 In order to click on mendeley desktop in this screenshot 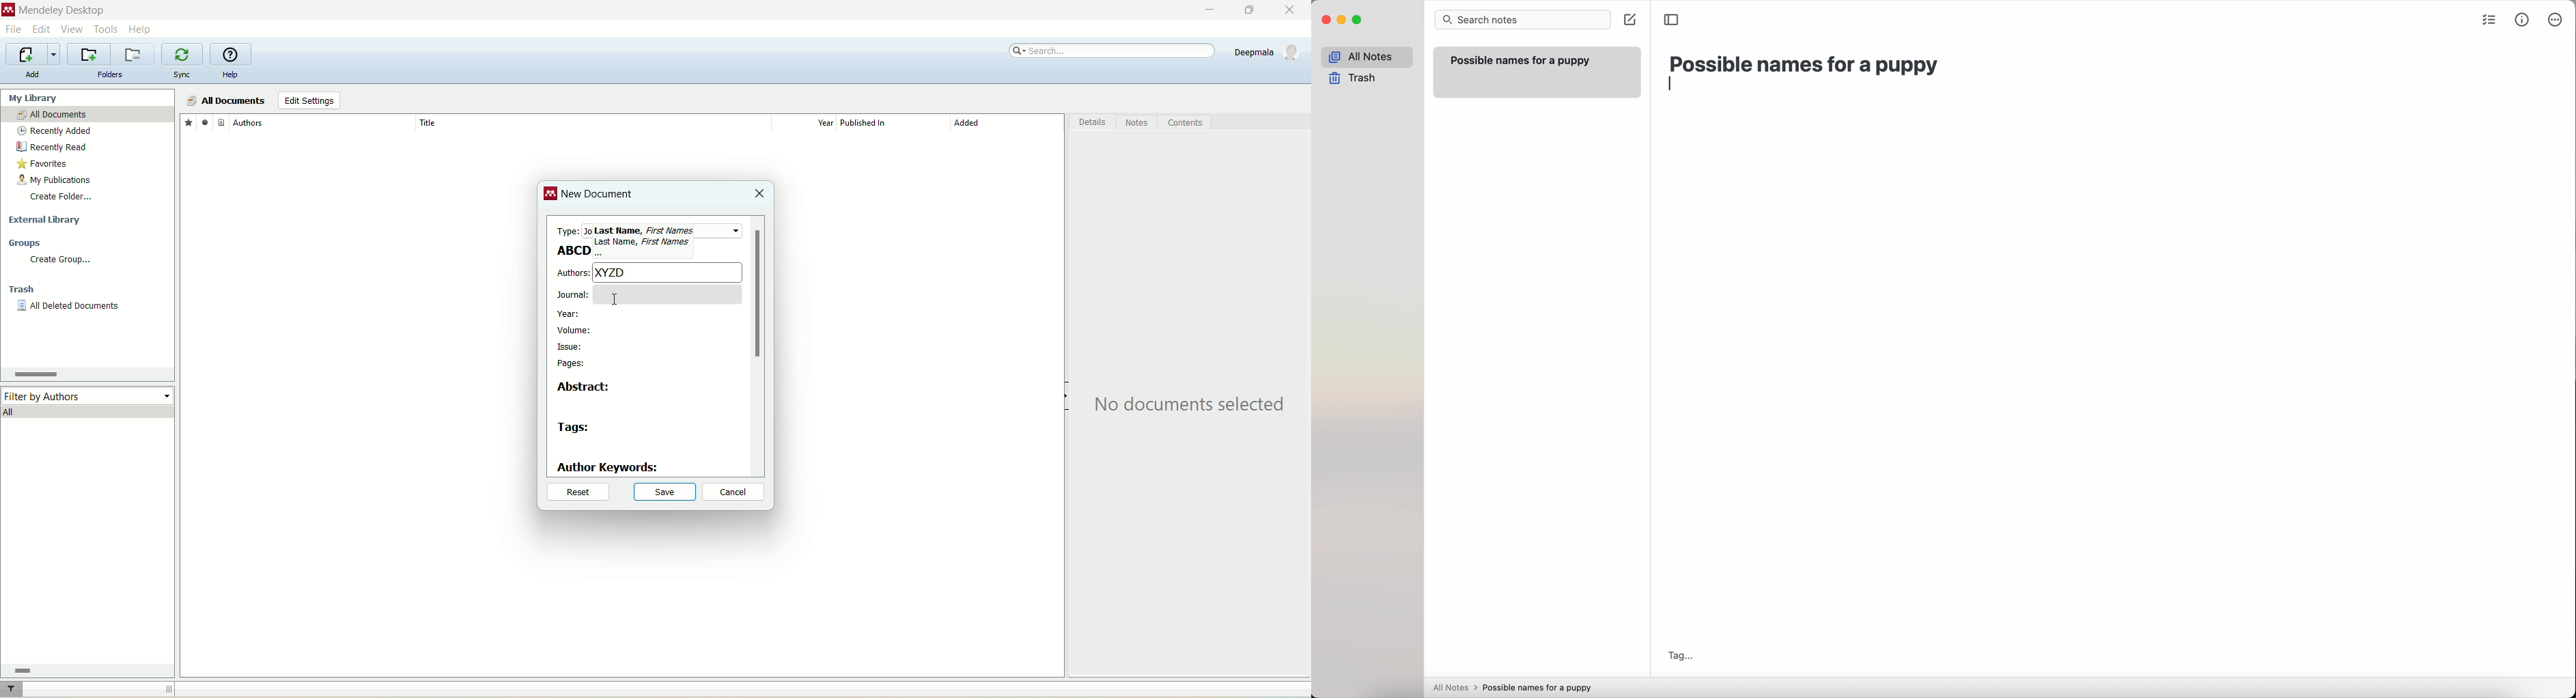, I will do `click(60, 12)`.